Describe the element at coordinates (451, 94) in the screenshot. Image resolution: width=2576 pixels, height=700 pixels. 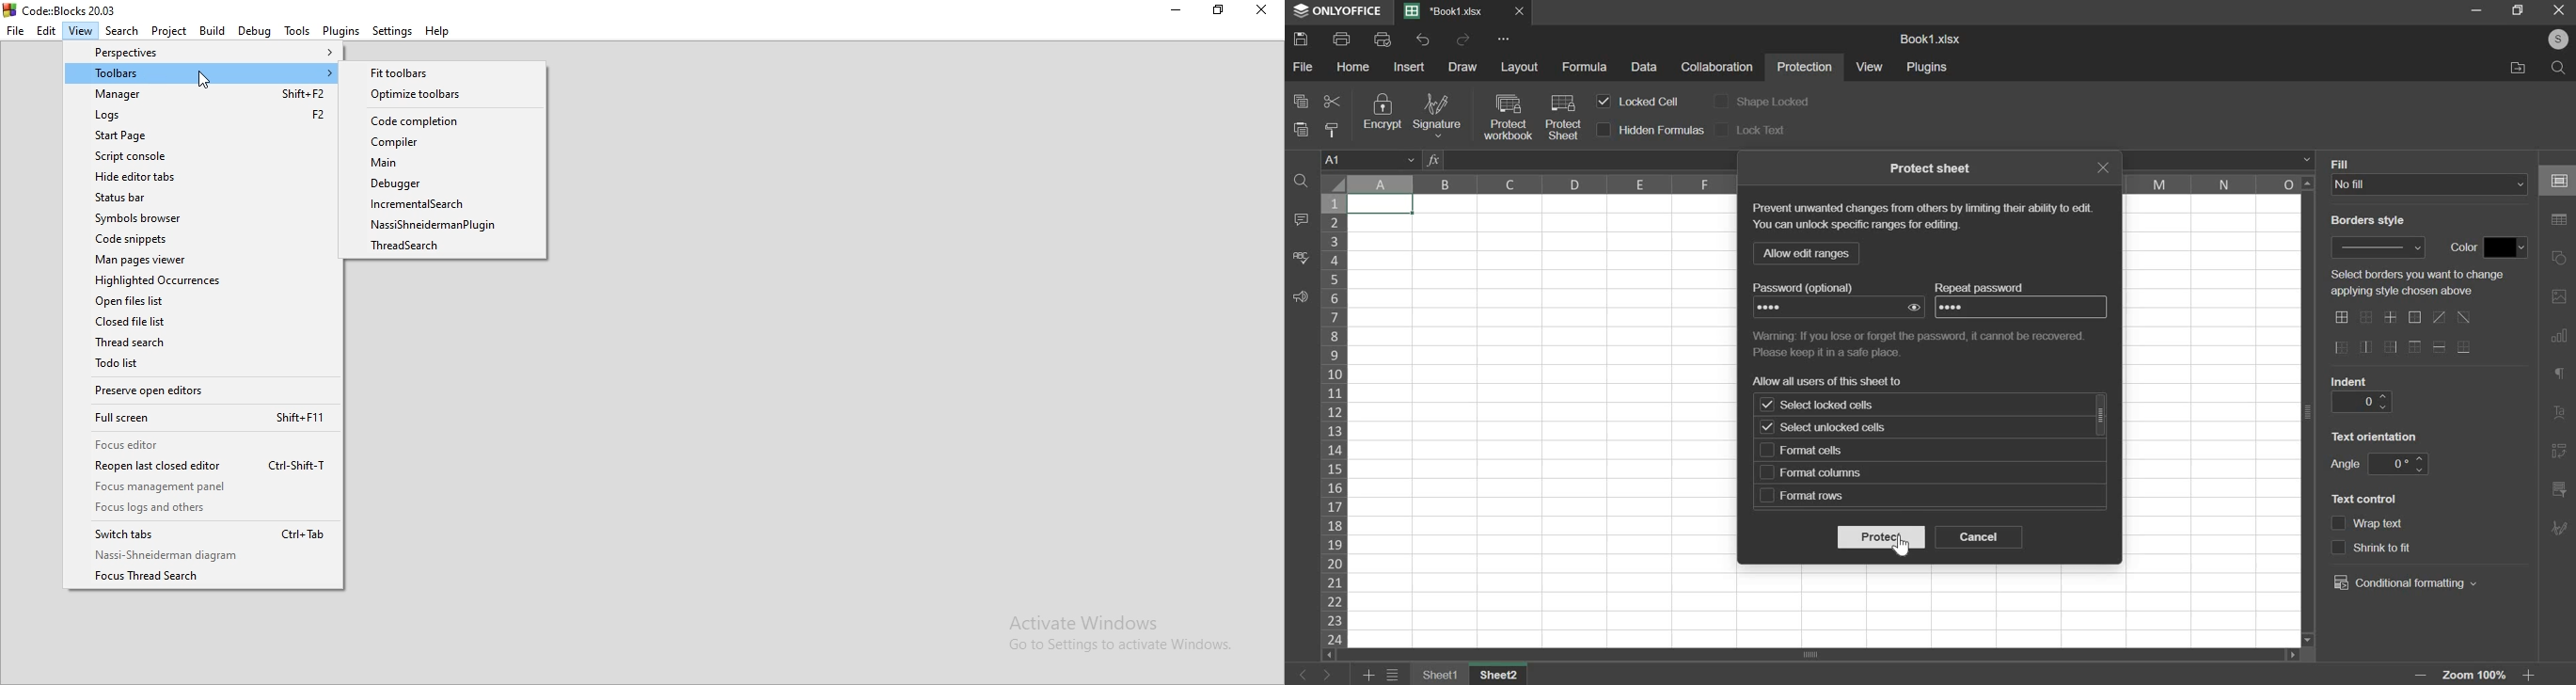
I see `Optimize toolbars` at that location.